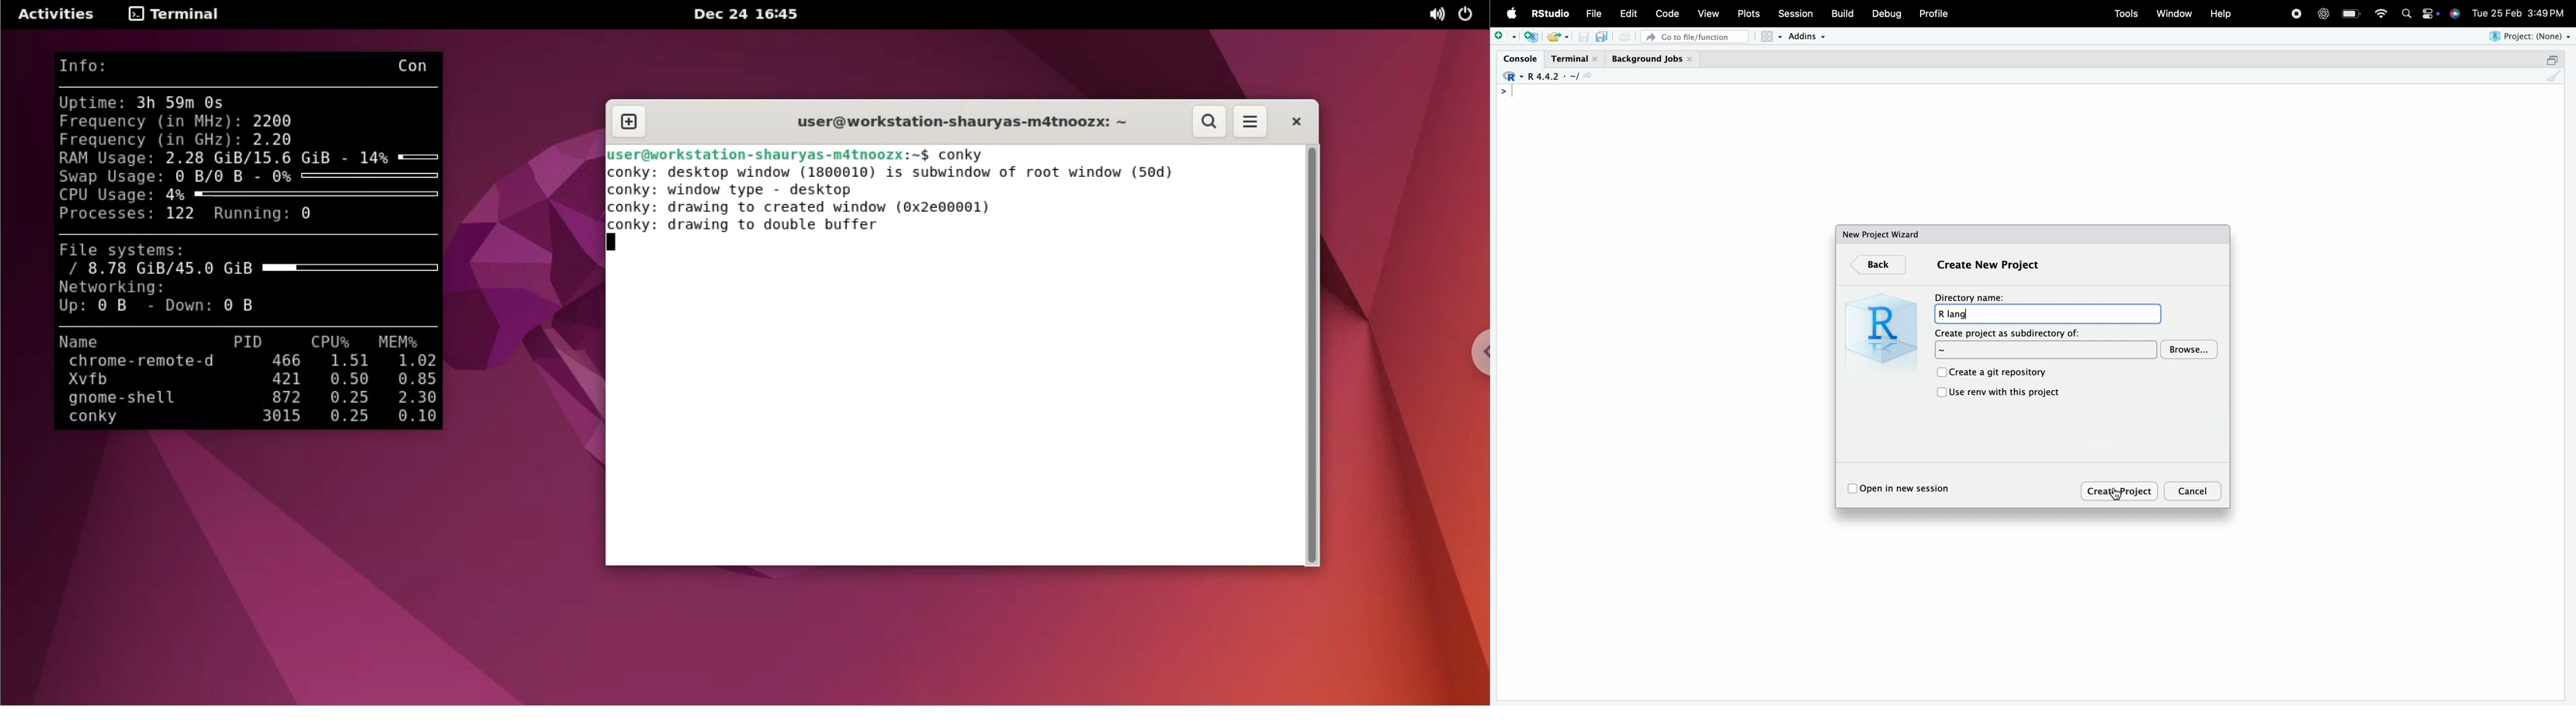 The width and height of the screenshot is (2576, 728). I want to click on Session, so click(1795, 12).